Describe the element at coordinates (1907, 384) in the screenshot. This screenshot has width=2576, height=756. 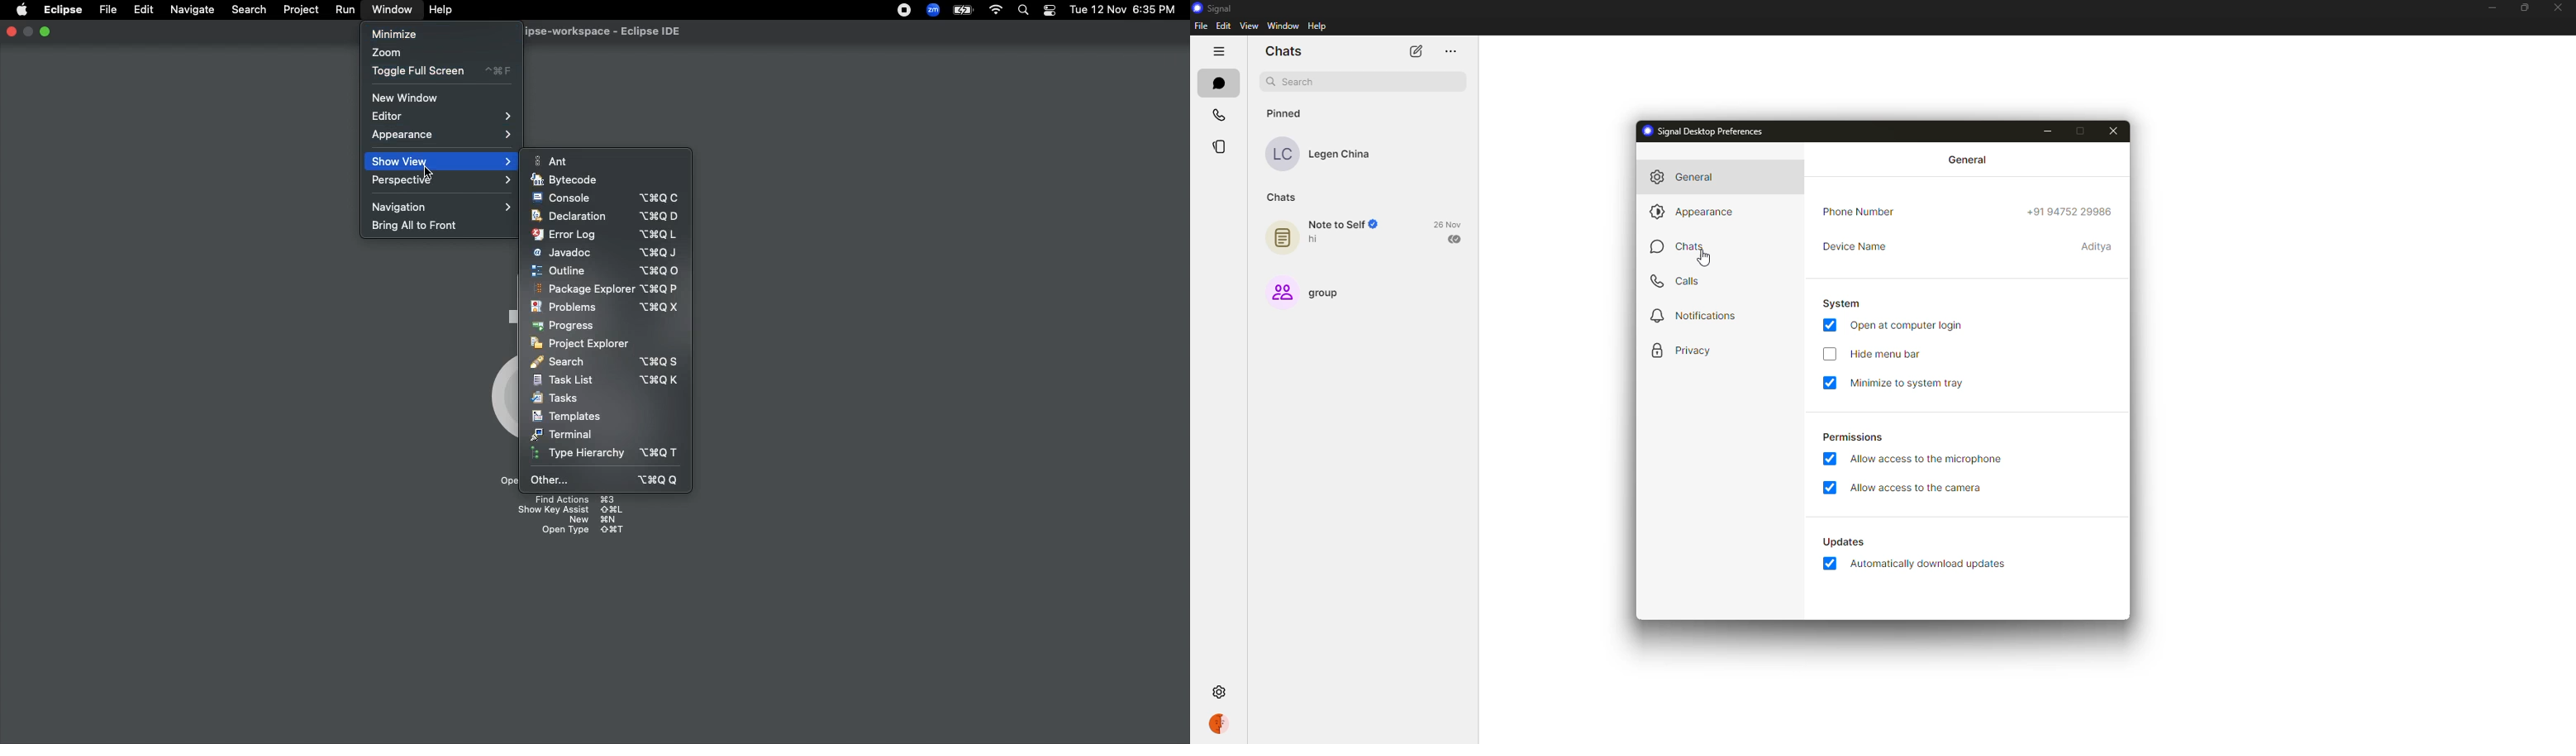
I see `minimize to system tray` at that location.